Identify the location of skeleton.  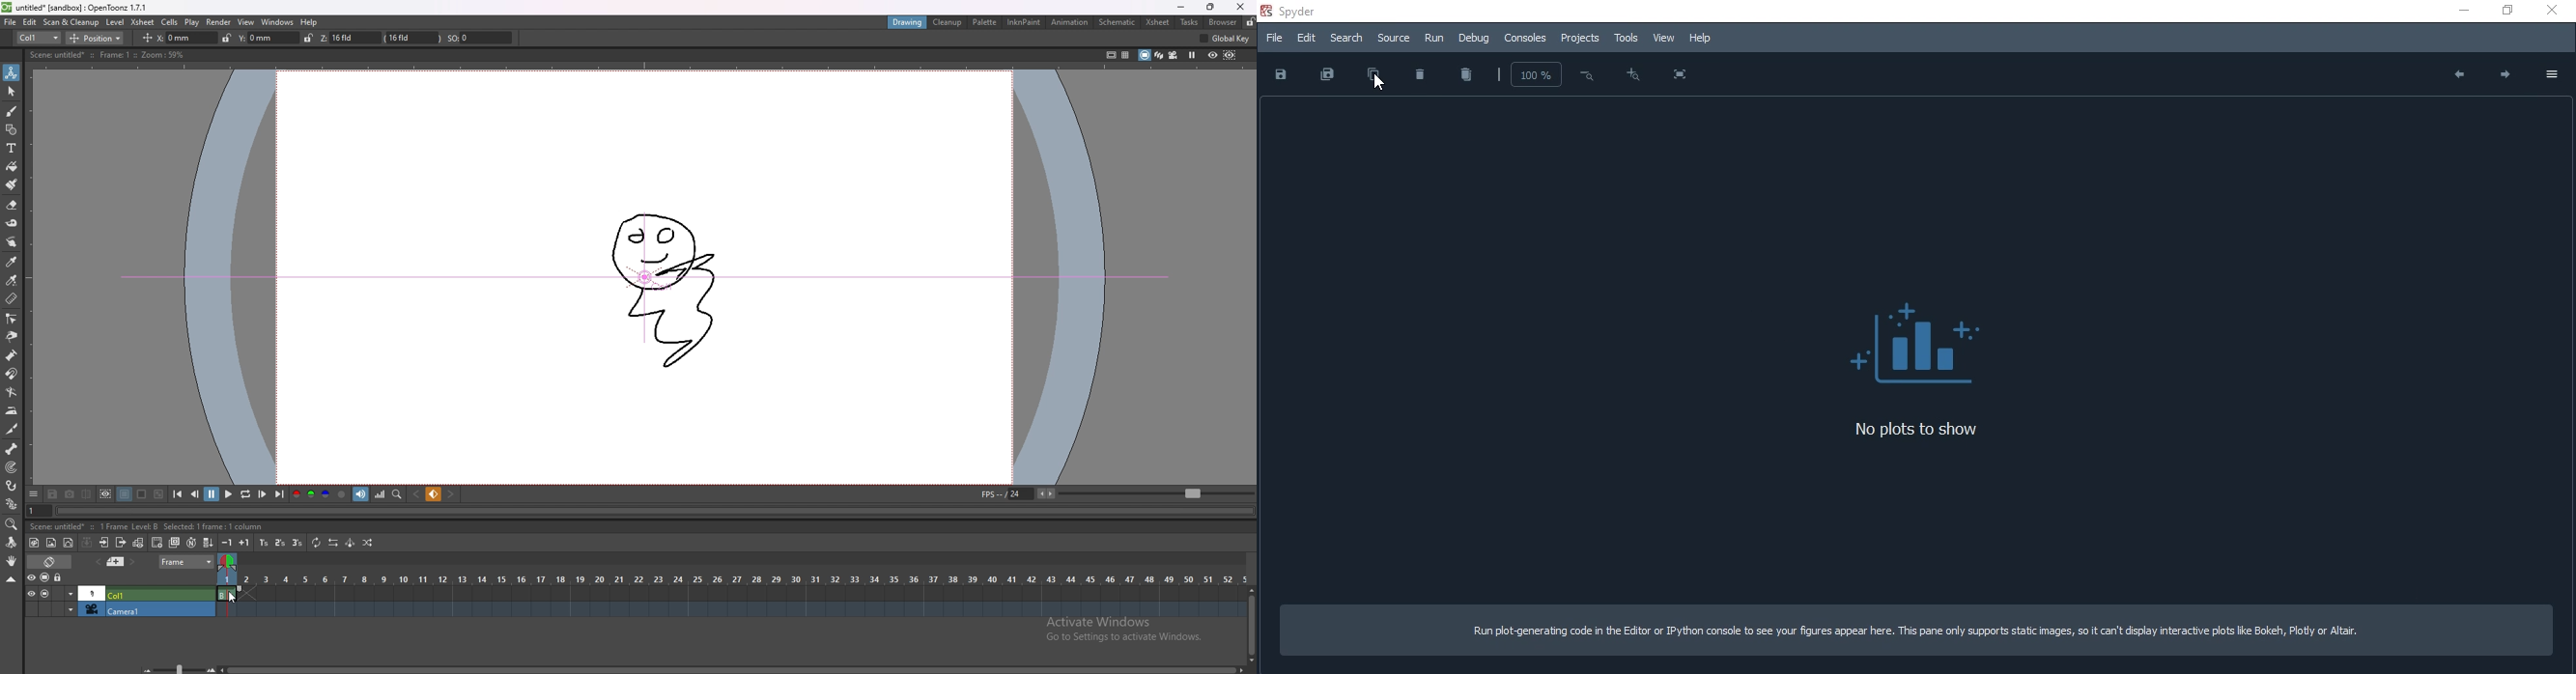
(12, 448).